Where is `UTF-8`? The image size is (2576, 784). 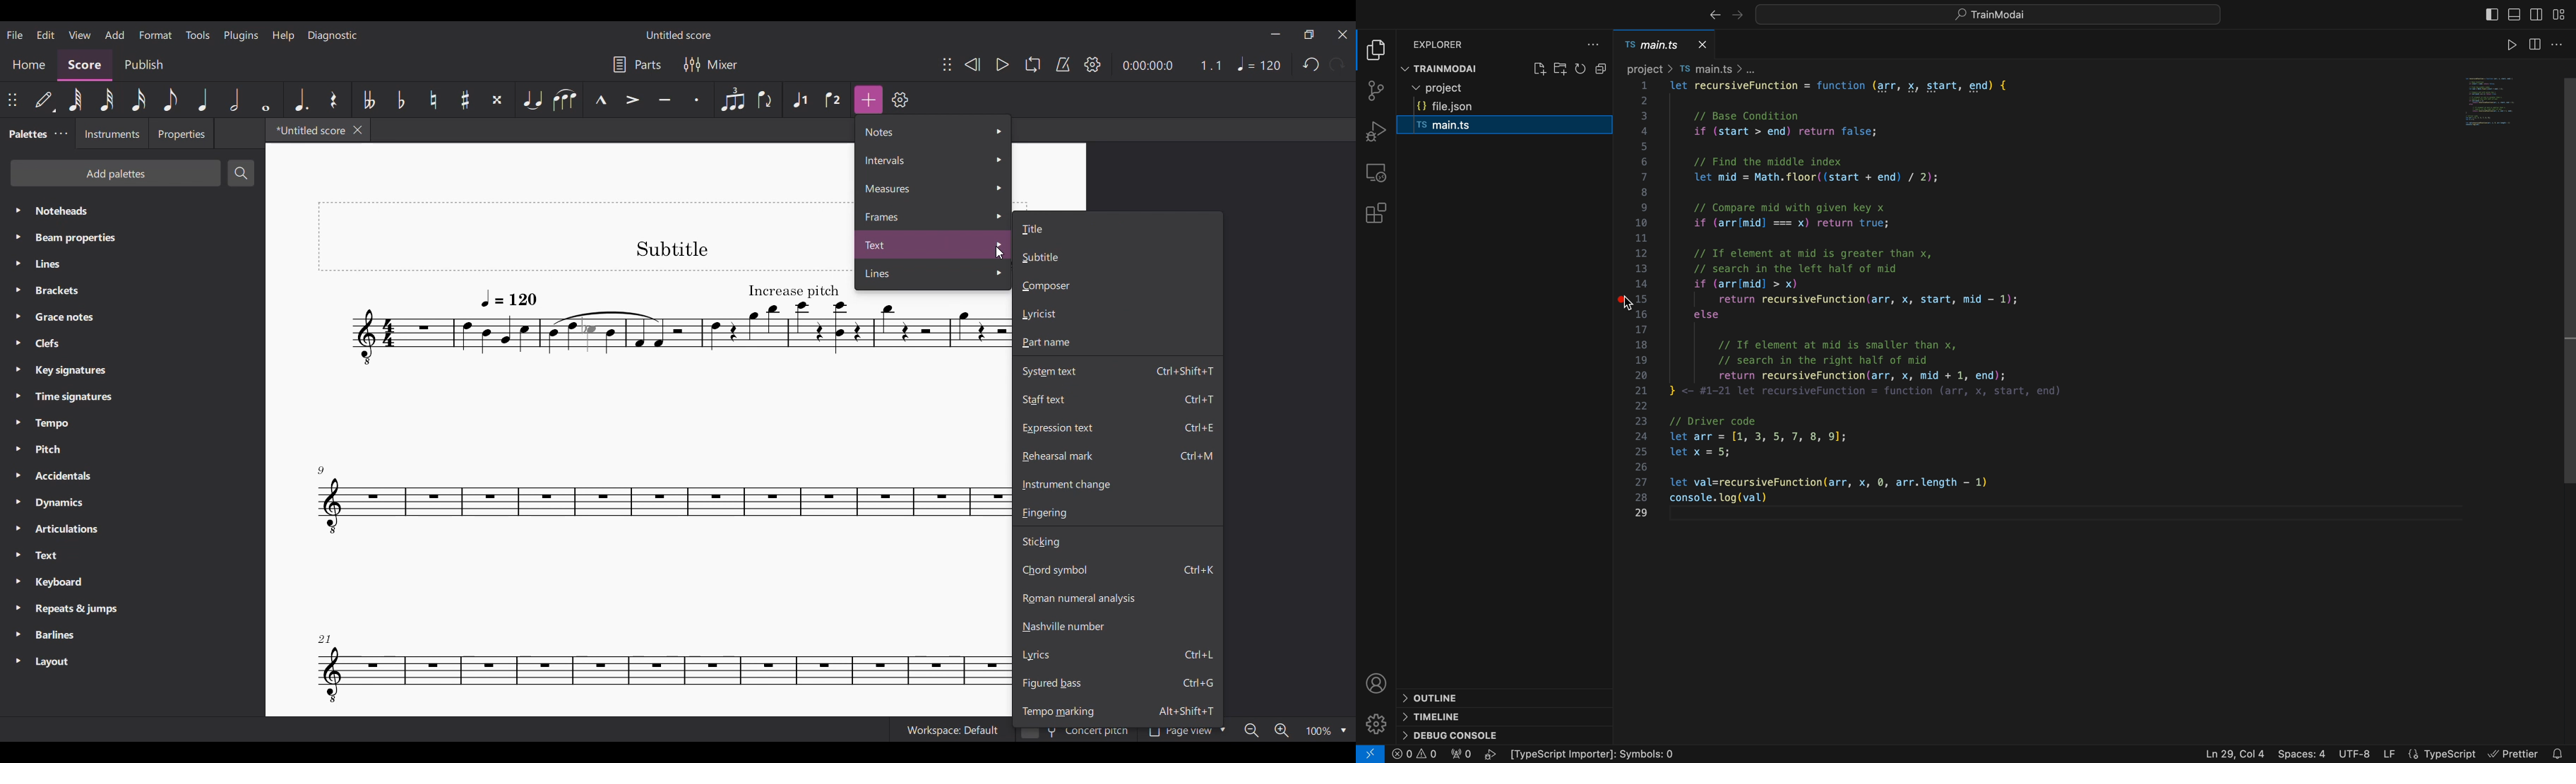
UTF-8 is located at coordinates (2356, 752).